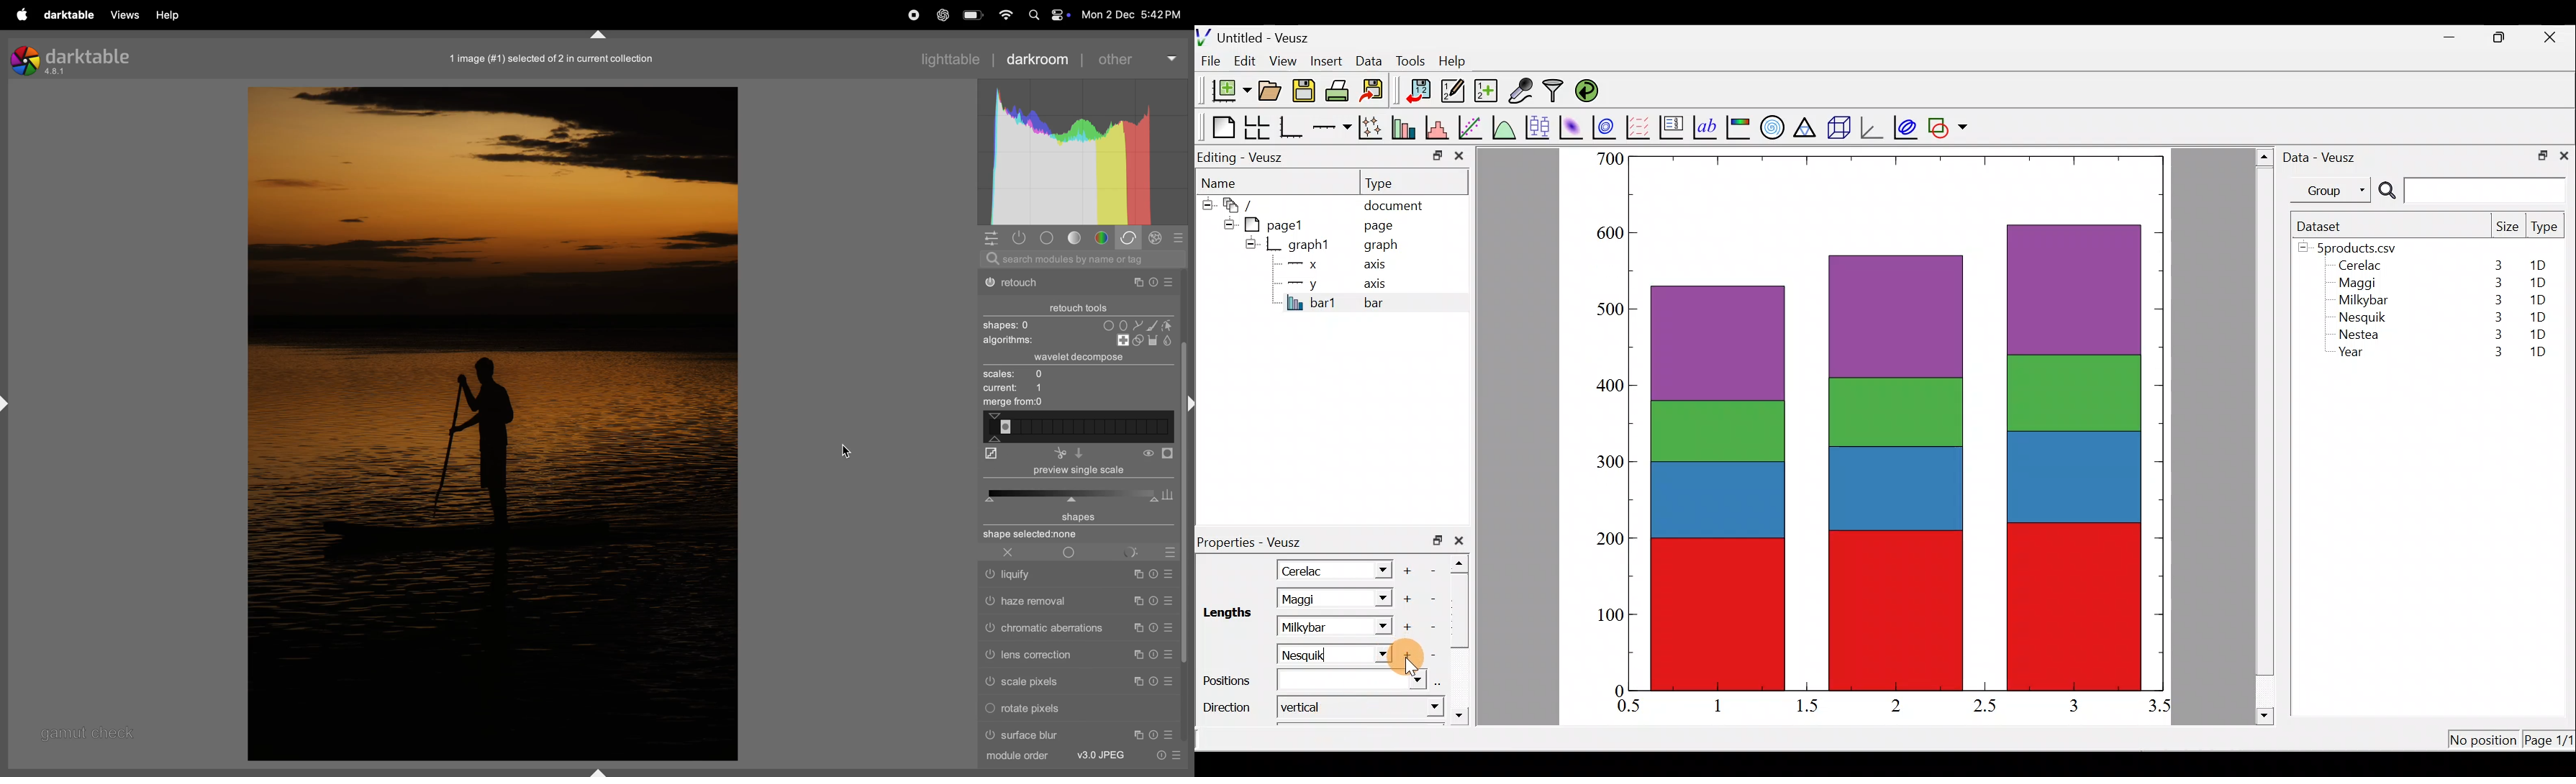 This screenshot has height=784, width=2576. What do you see at coordinates (1073, 552) in the screenshot?
I see `uniformly` at bounding box center [1073, 552].